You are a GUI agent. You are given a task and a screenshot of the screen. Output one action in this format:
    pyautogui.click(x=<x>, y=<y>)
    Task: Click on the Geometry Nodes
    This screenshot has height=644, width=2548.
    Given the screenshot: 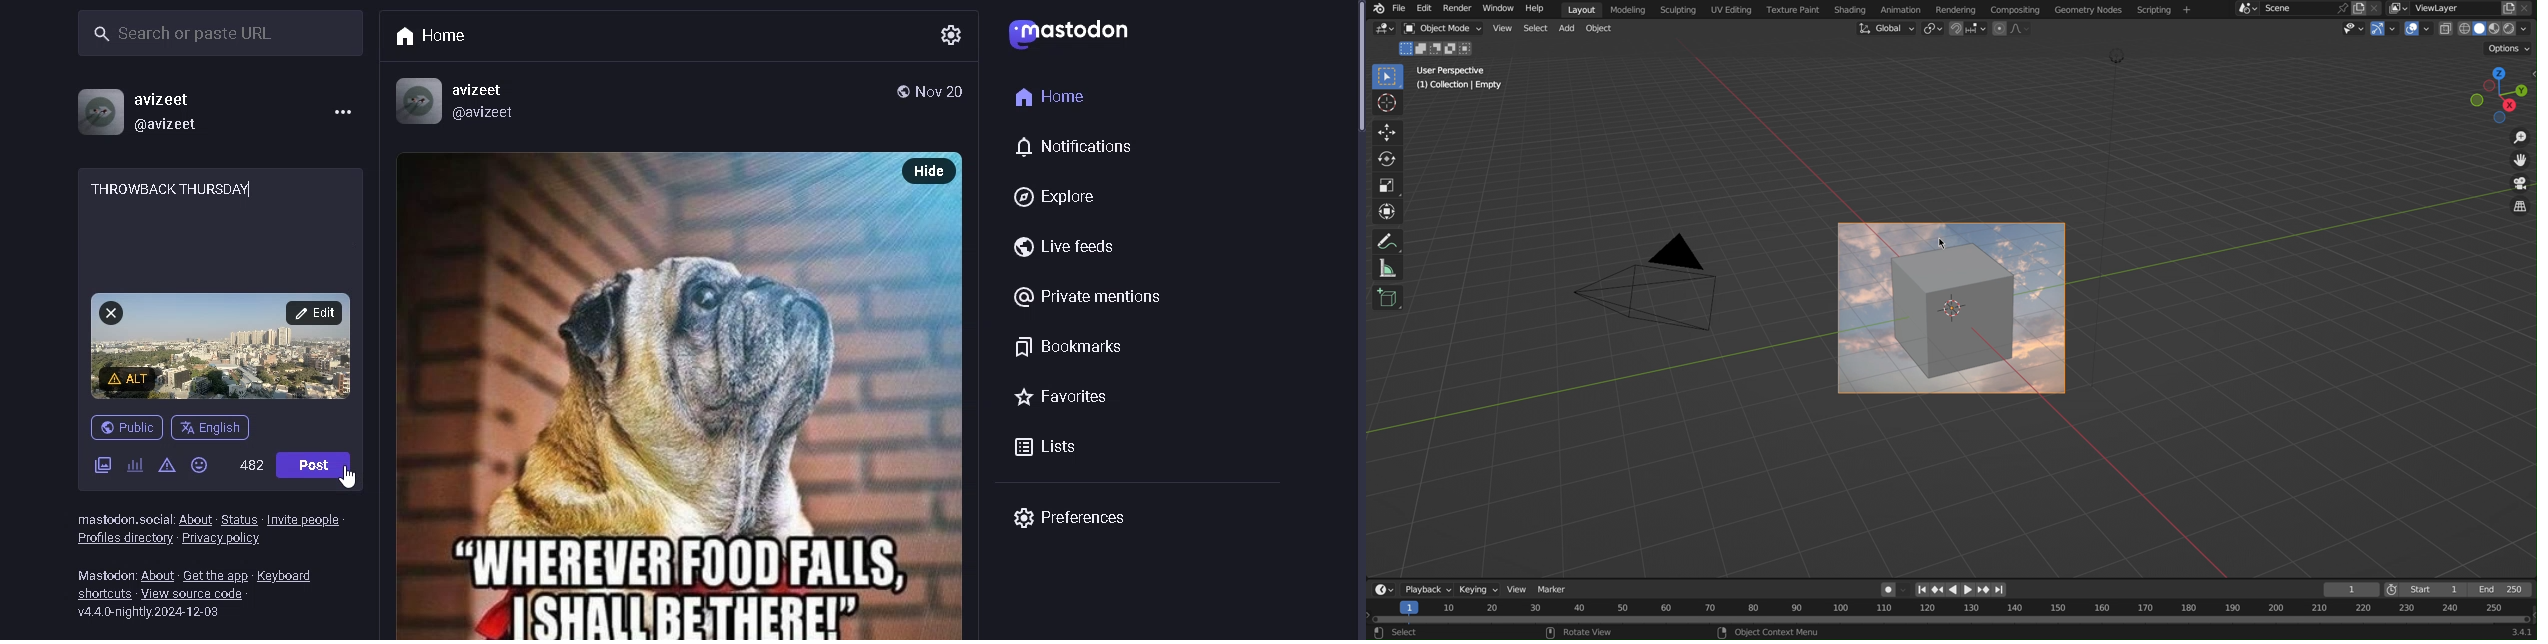 What is the action you would take?
    pyautogui.click(x=2087, y=10)
    